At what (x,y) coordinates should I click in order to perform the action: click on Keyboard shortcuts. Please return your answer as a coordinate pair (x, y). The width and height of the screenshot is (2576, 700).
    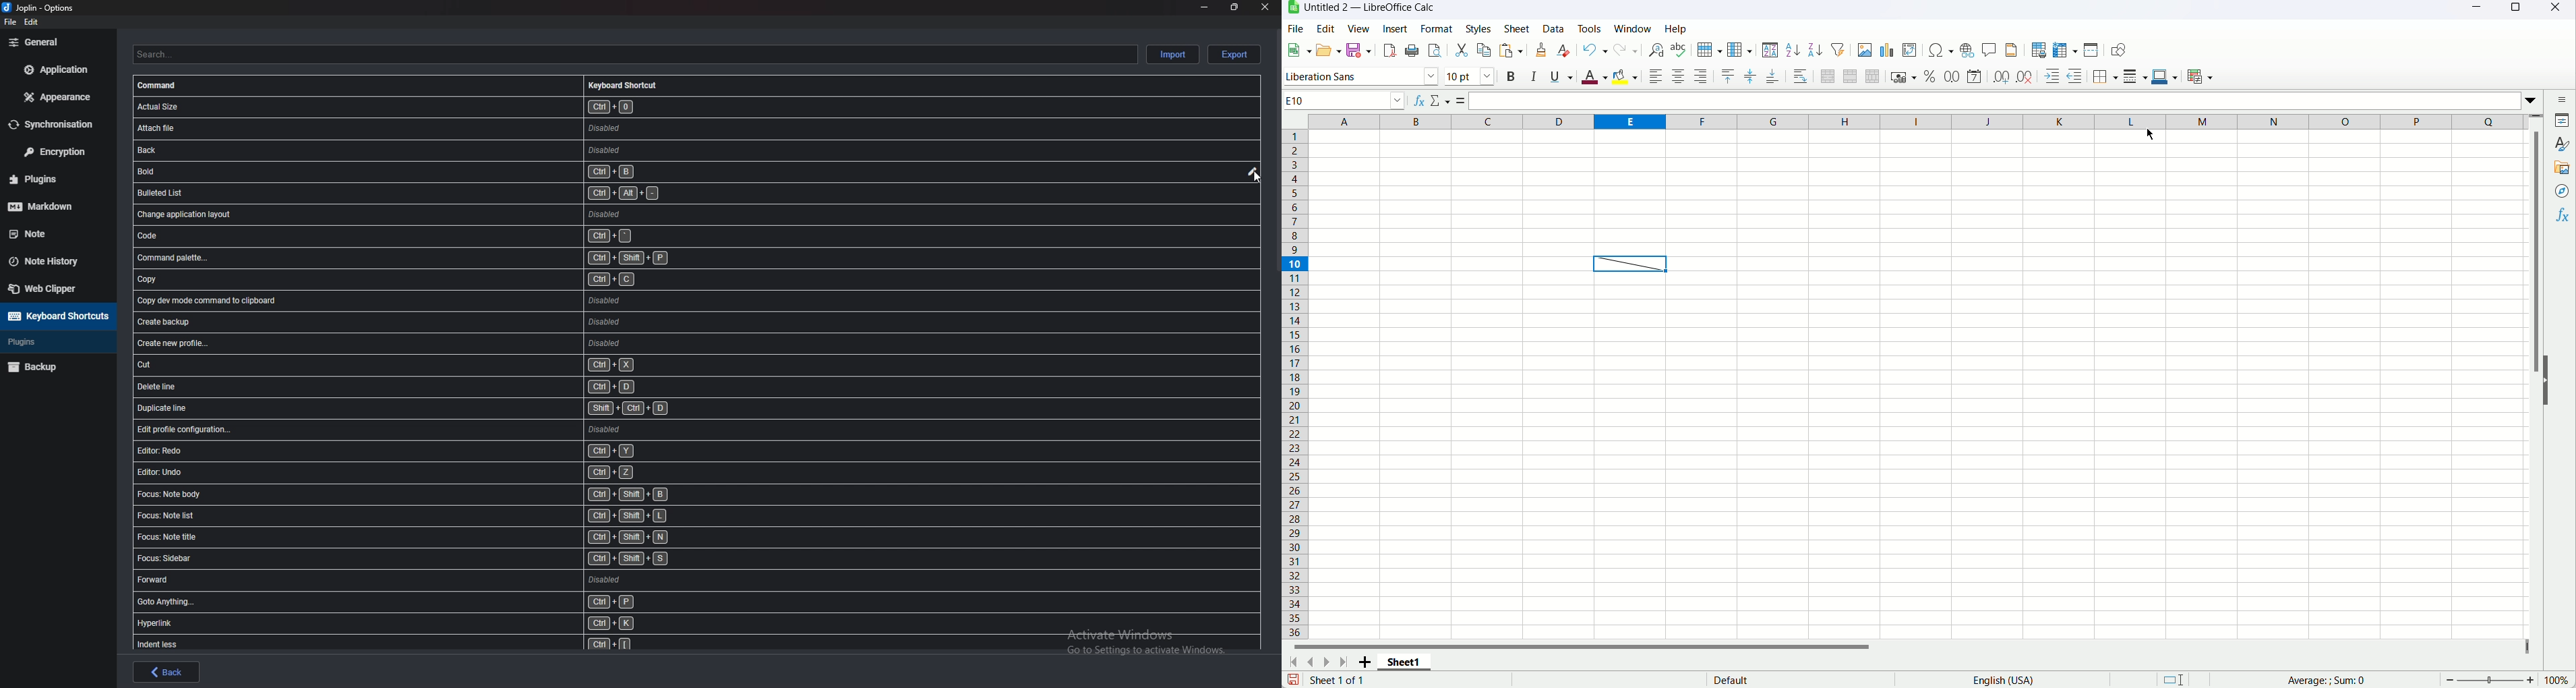
    Looking at the image, I should click on (57, 317).